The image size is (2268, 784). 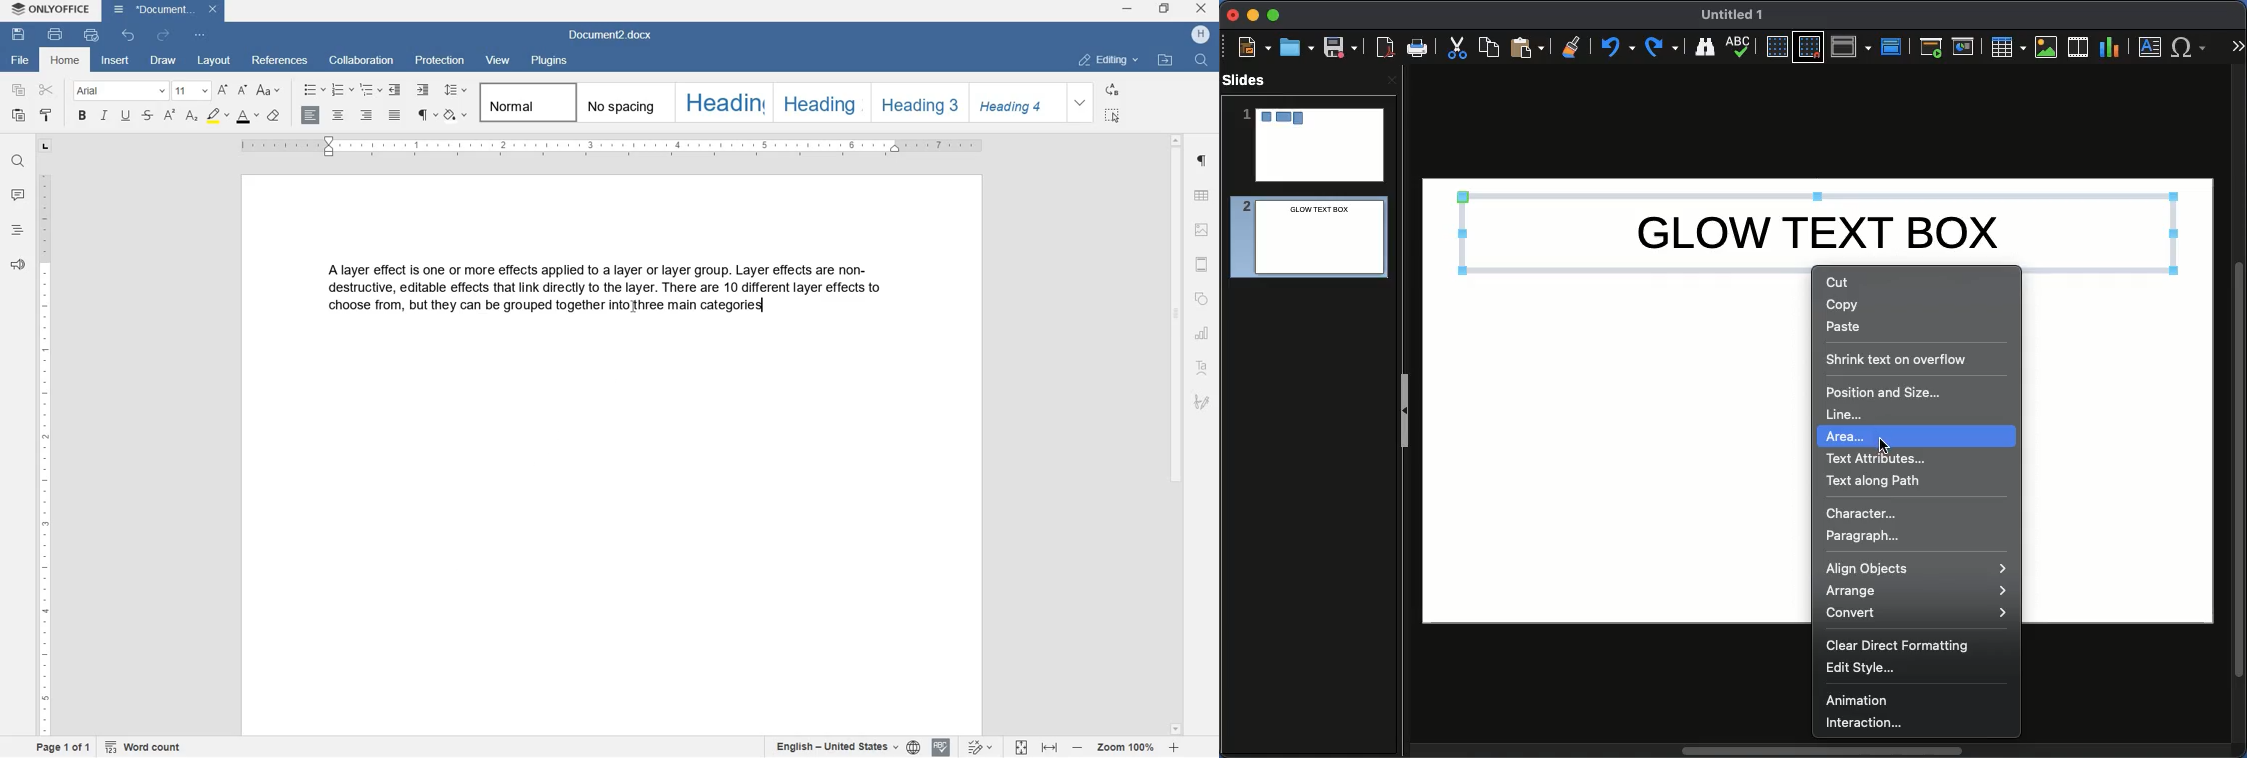 What do you see at coordinates (343, 90) in the screenshot?
I see `numbering ` at bounding box center [343, 90].